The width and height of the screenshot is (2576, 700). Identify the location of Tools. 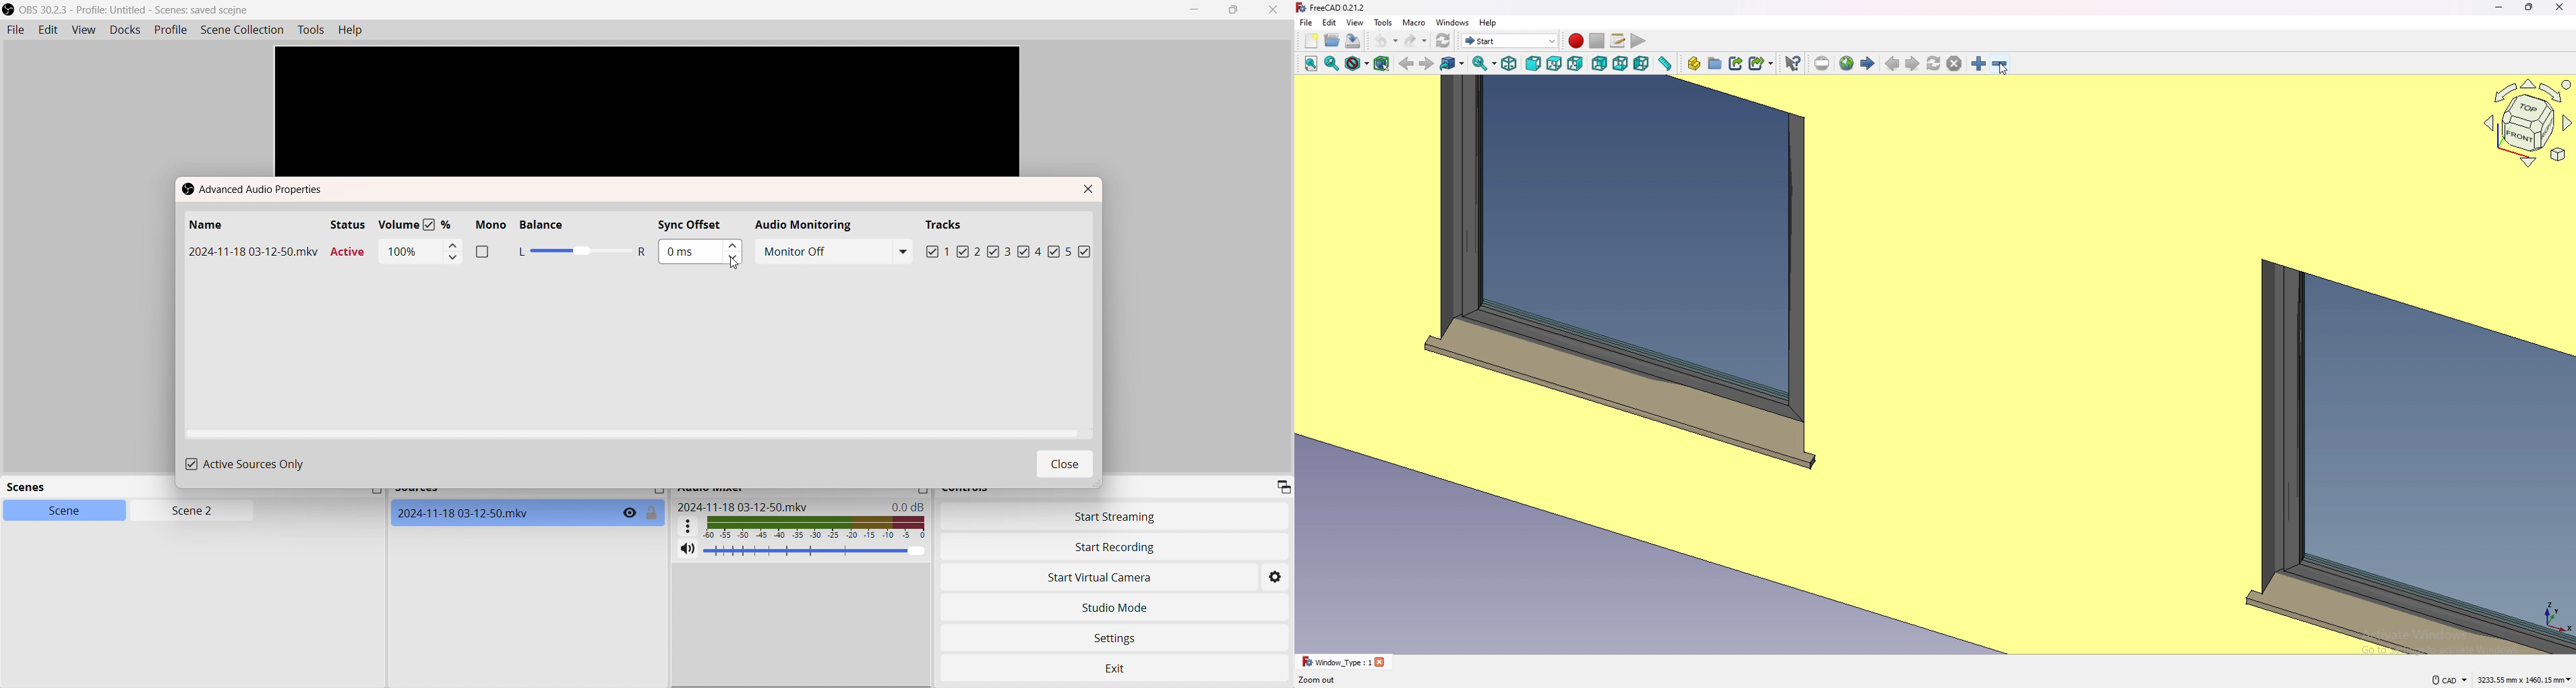
(312, 30).